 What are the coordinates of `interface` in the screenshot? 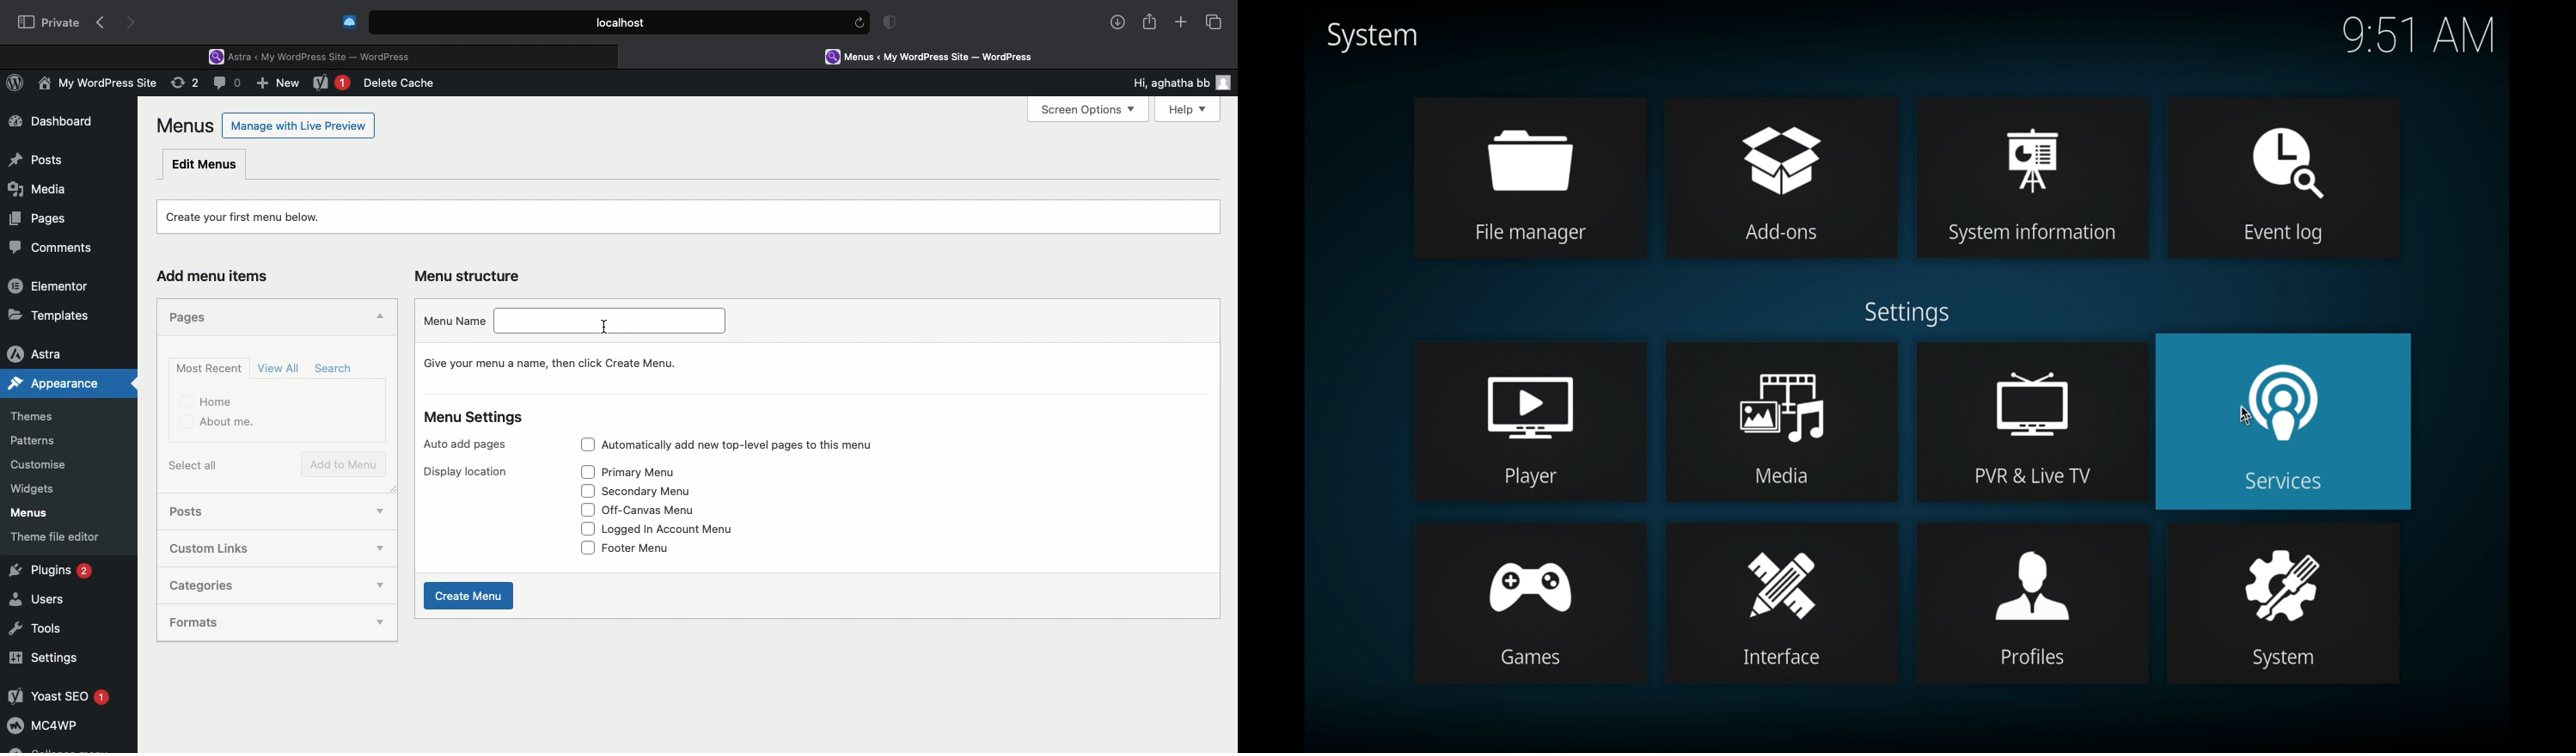 It's located at (1783, 604).